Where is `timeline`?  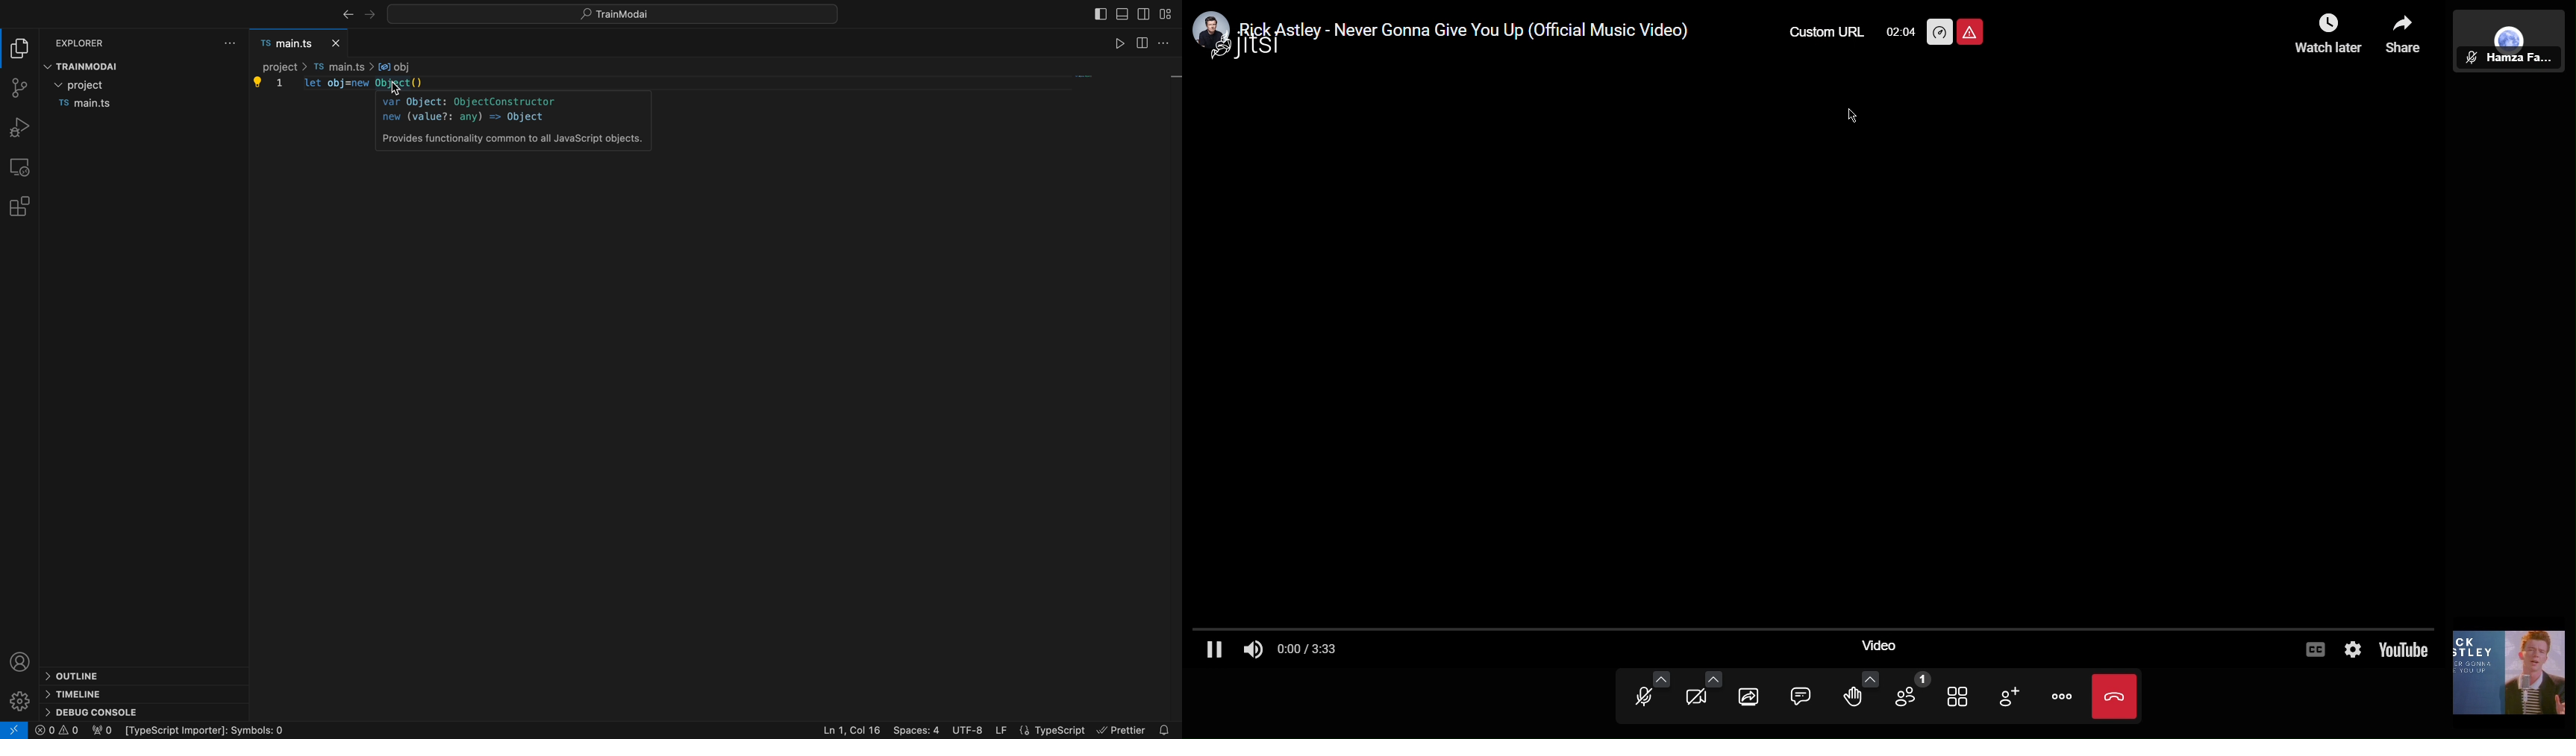 timeline is located at coordinates (78, 693).